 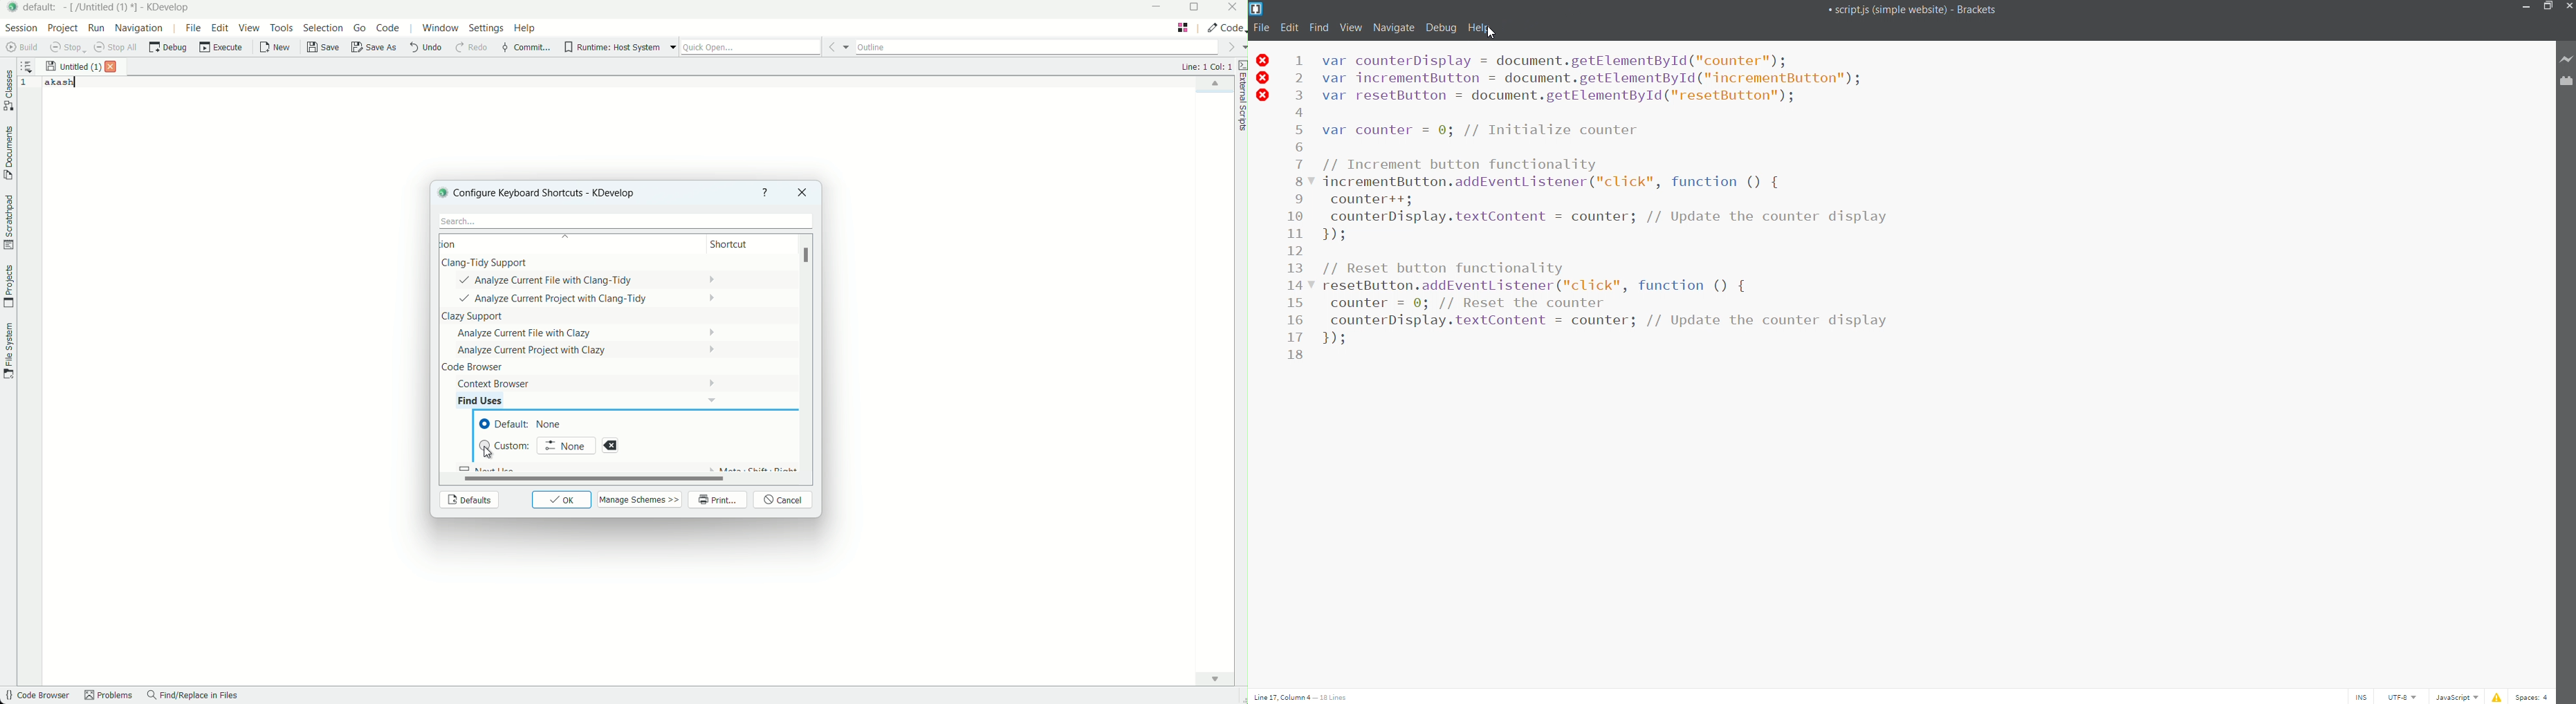 What do you see at coordinates (193, 696) in the screenshot?
I see `find/replace in files` at bounding box center [193, 696].